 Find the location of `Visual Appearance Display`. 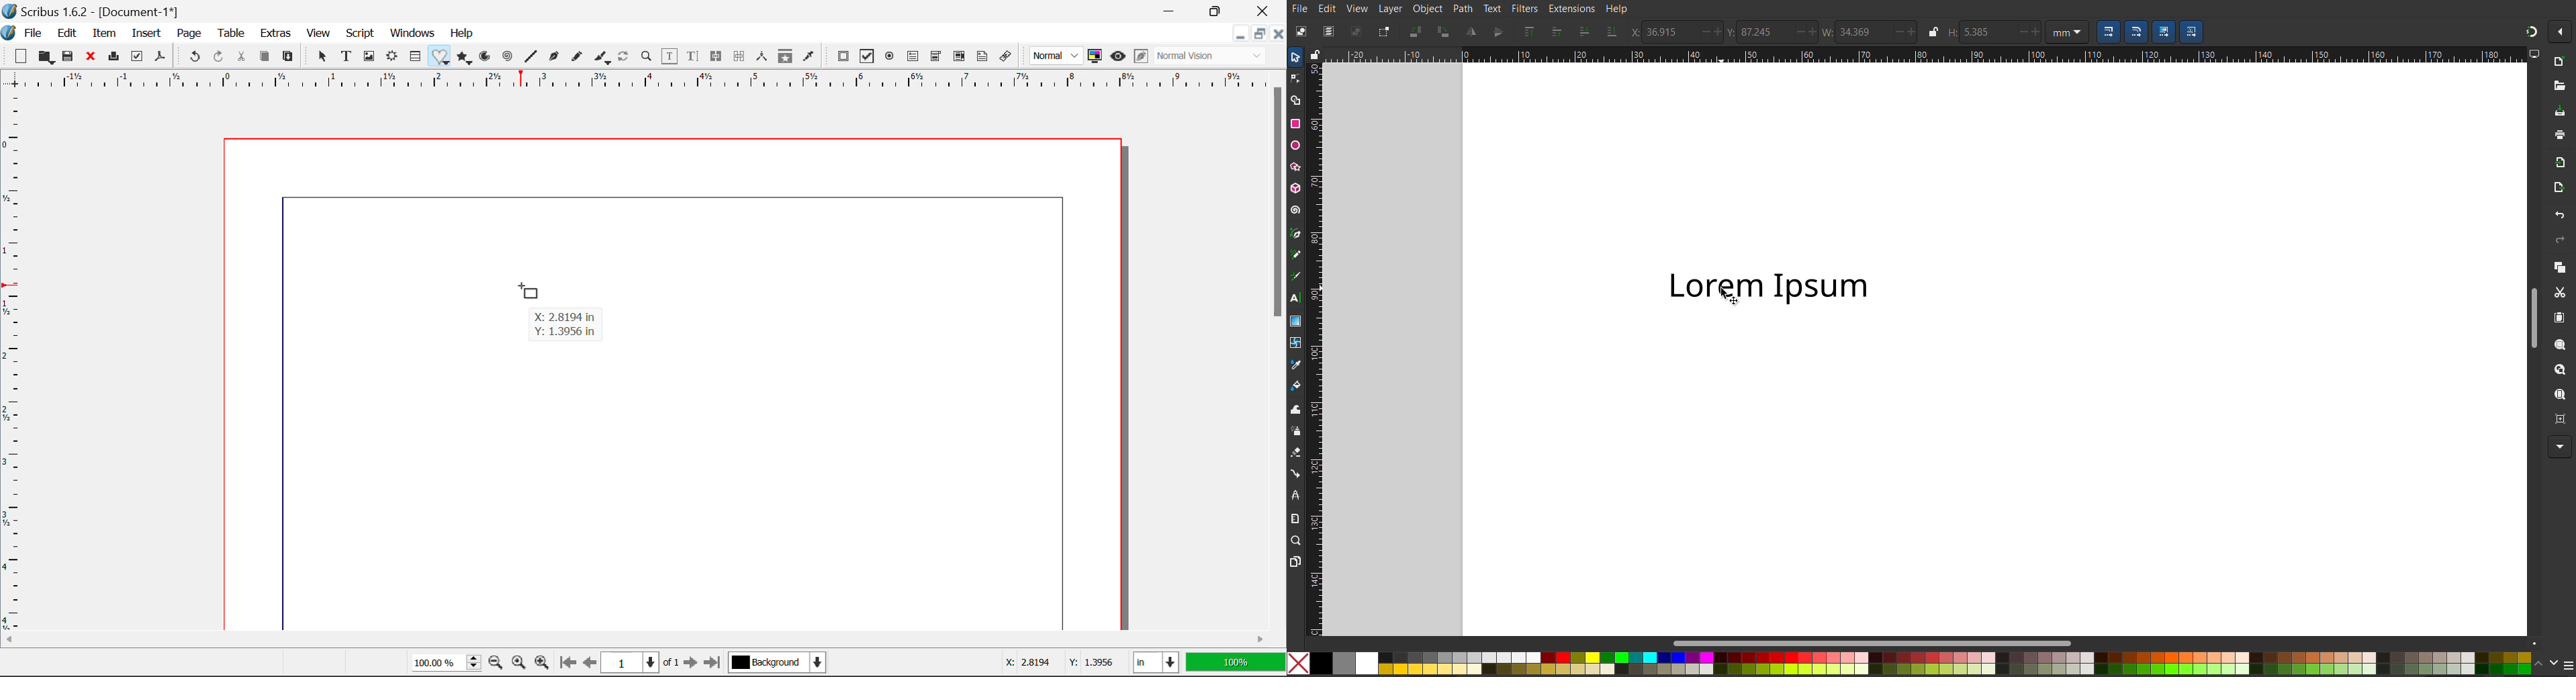

Visual Appearance Display is located at coordinates (1212, 57).